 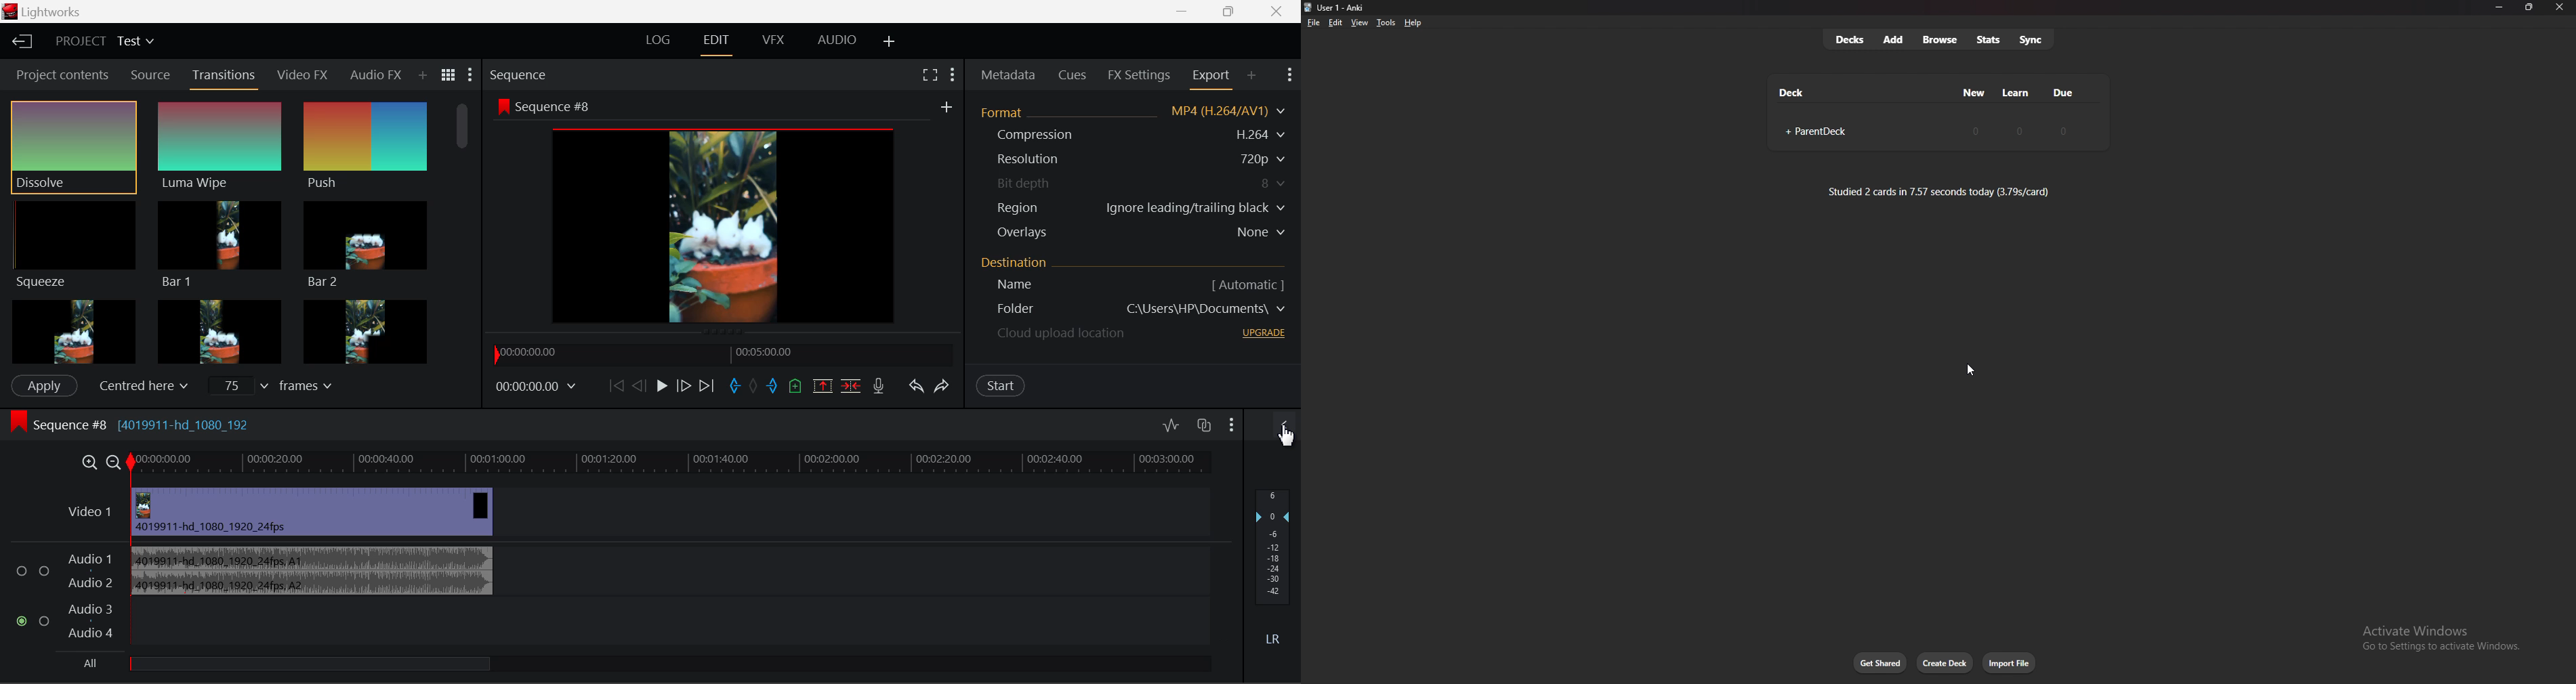 I want to click on Source, so click(x=150, y=74).